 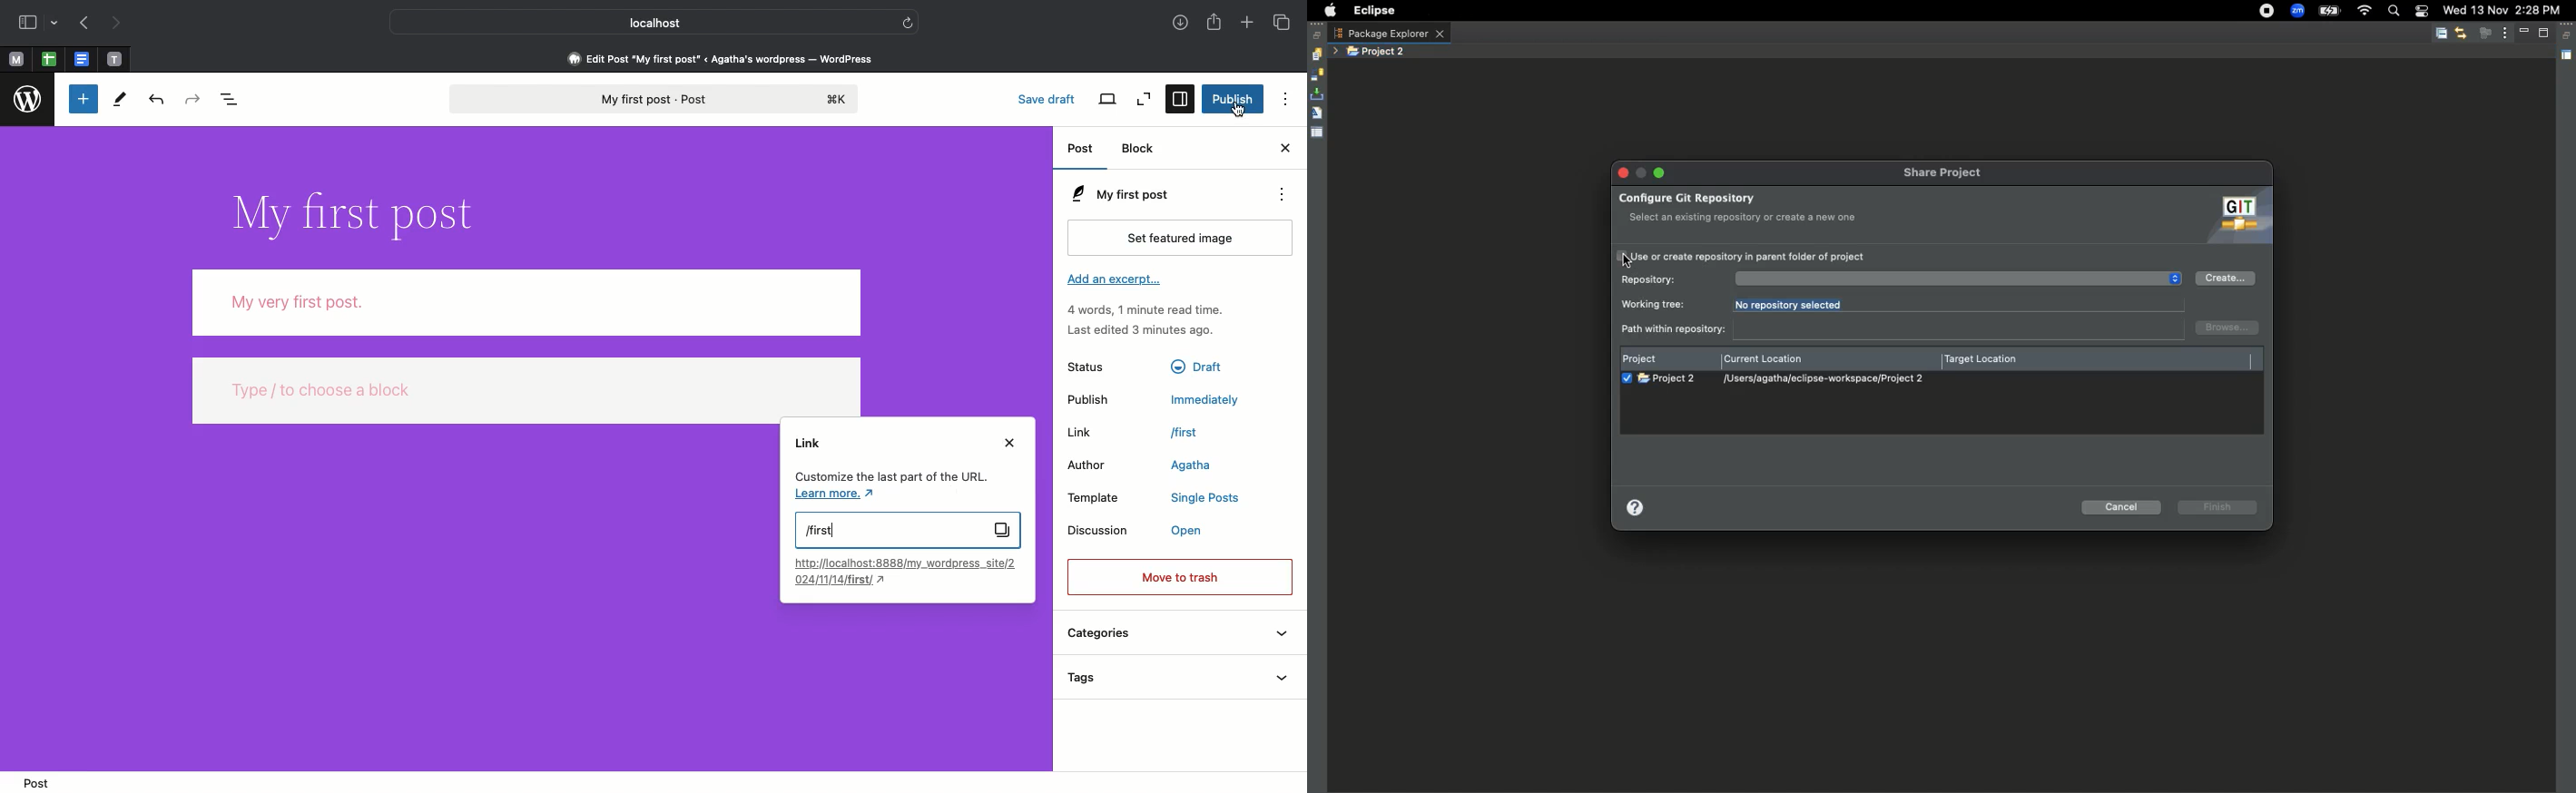 I want to click on Discussion, so click(x=1099, y=531).